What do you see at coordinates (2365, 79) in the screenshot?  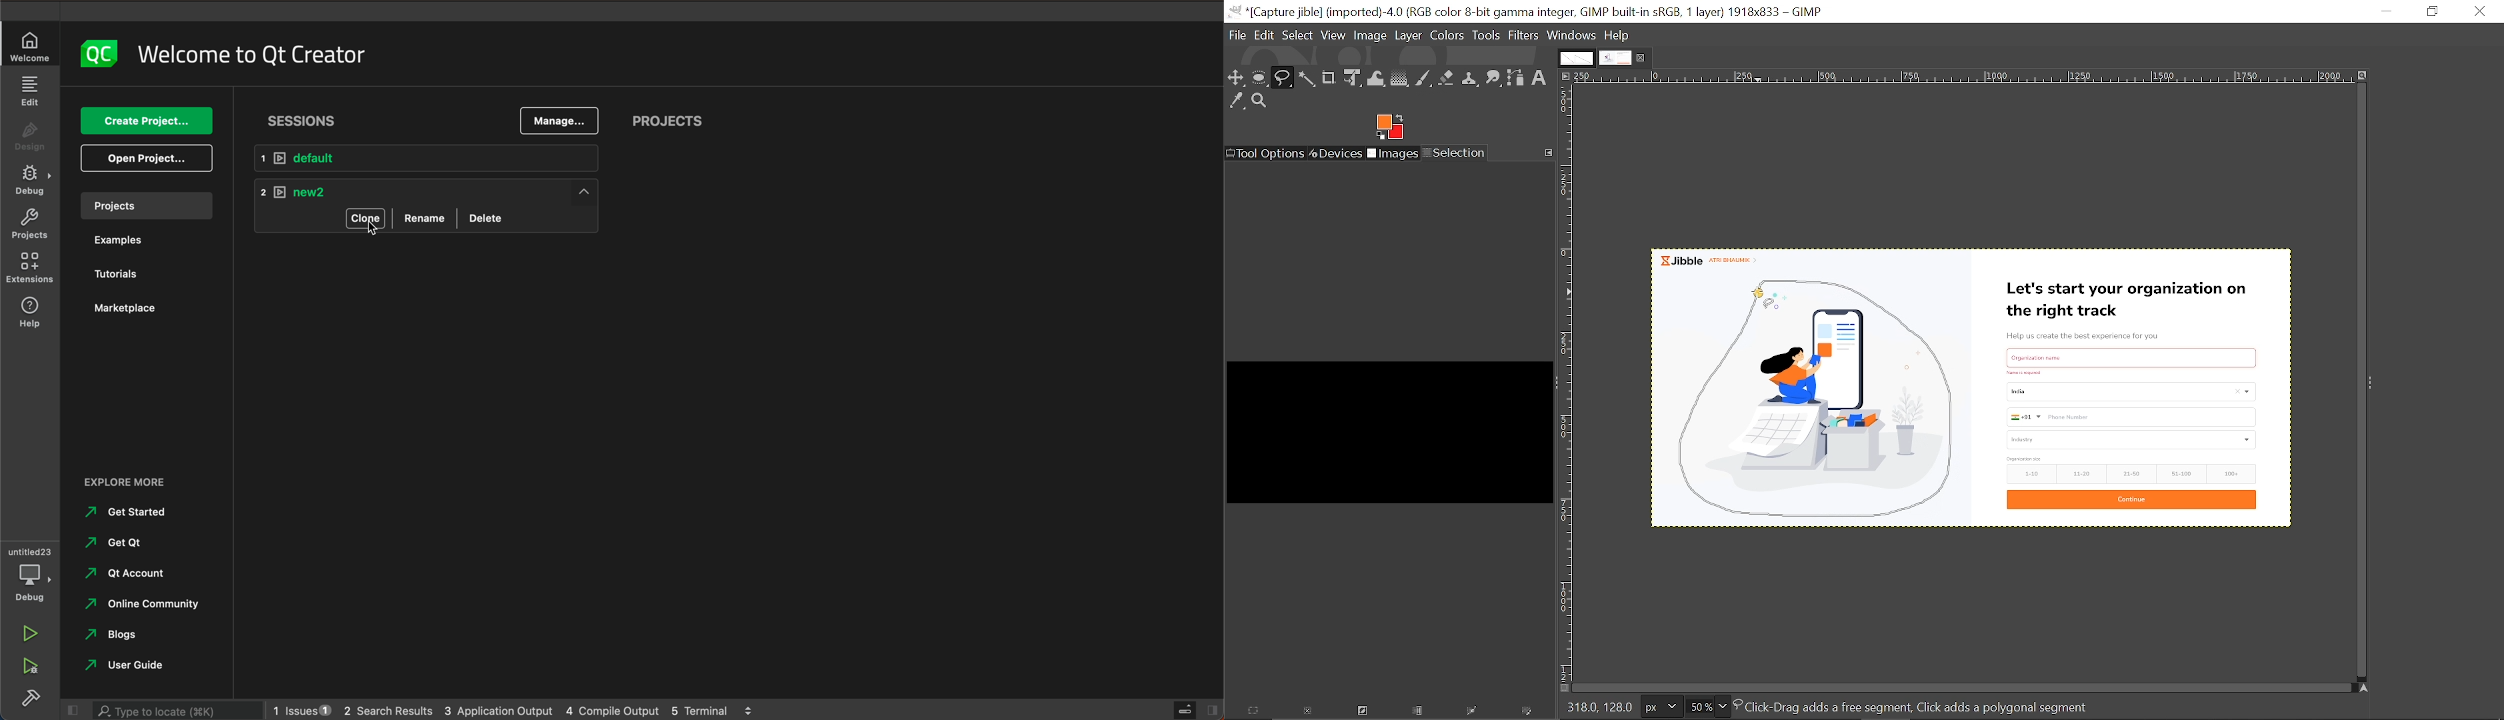 I see `Zoom image when window size changes` at bounding box center [2365, 79].